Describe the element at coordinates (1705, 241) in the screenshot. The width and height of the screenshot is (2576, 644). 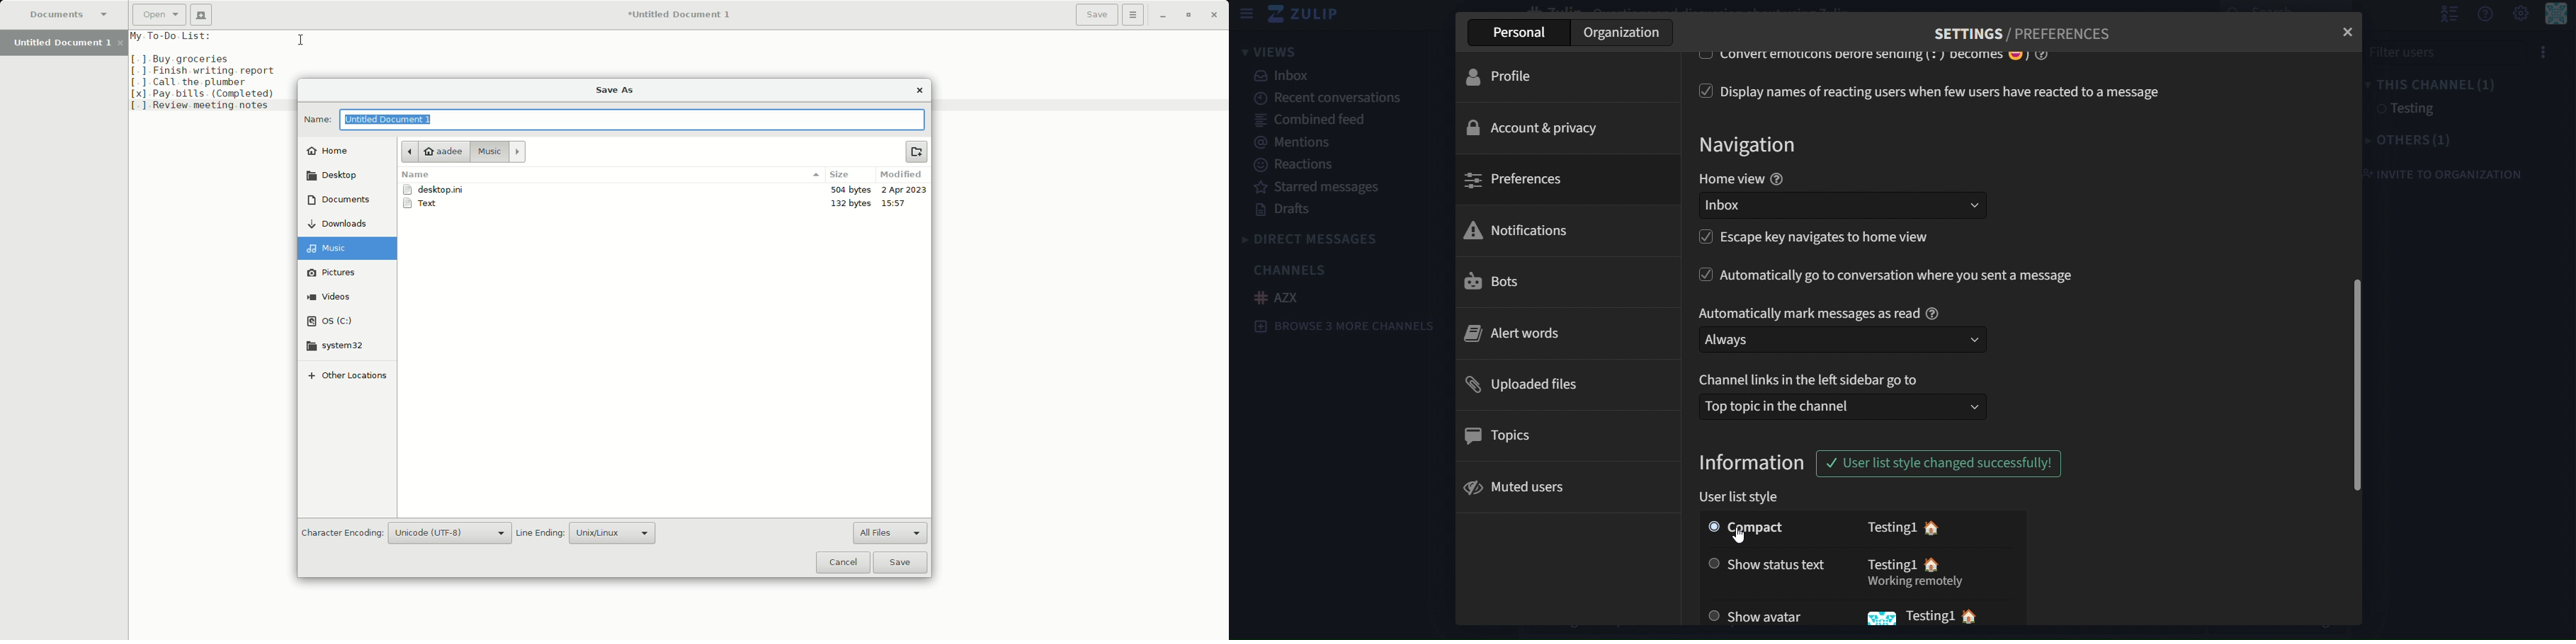
I see `check box` at that location.